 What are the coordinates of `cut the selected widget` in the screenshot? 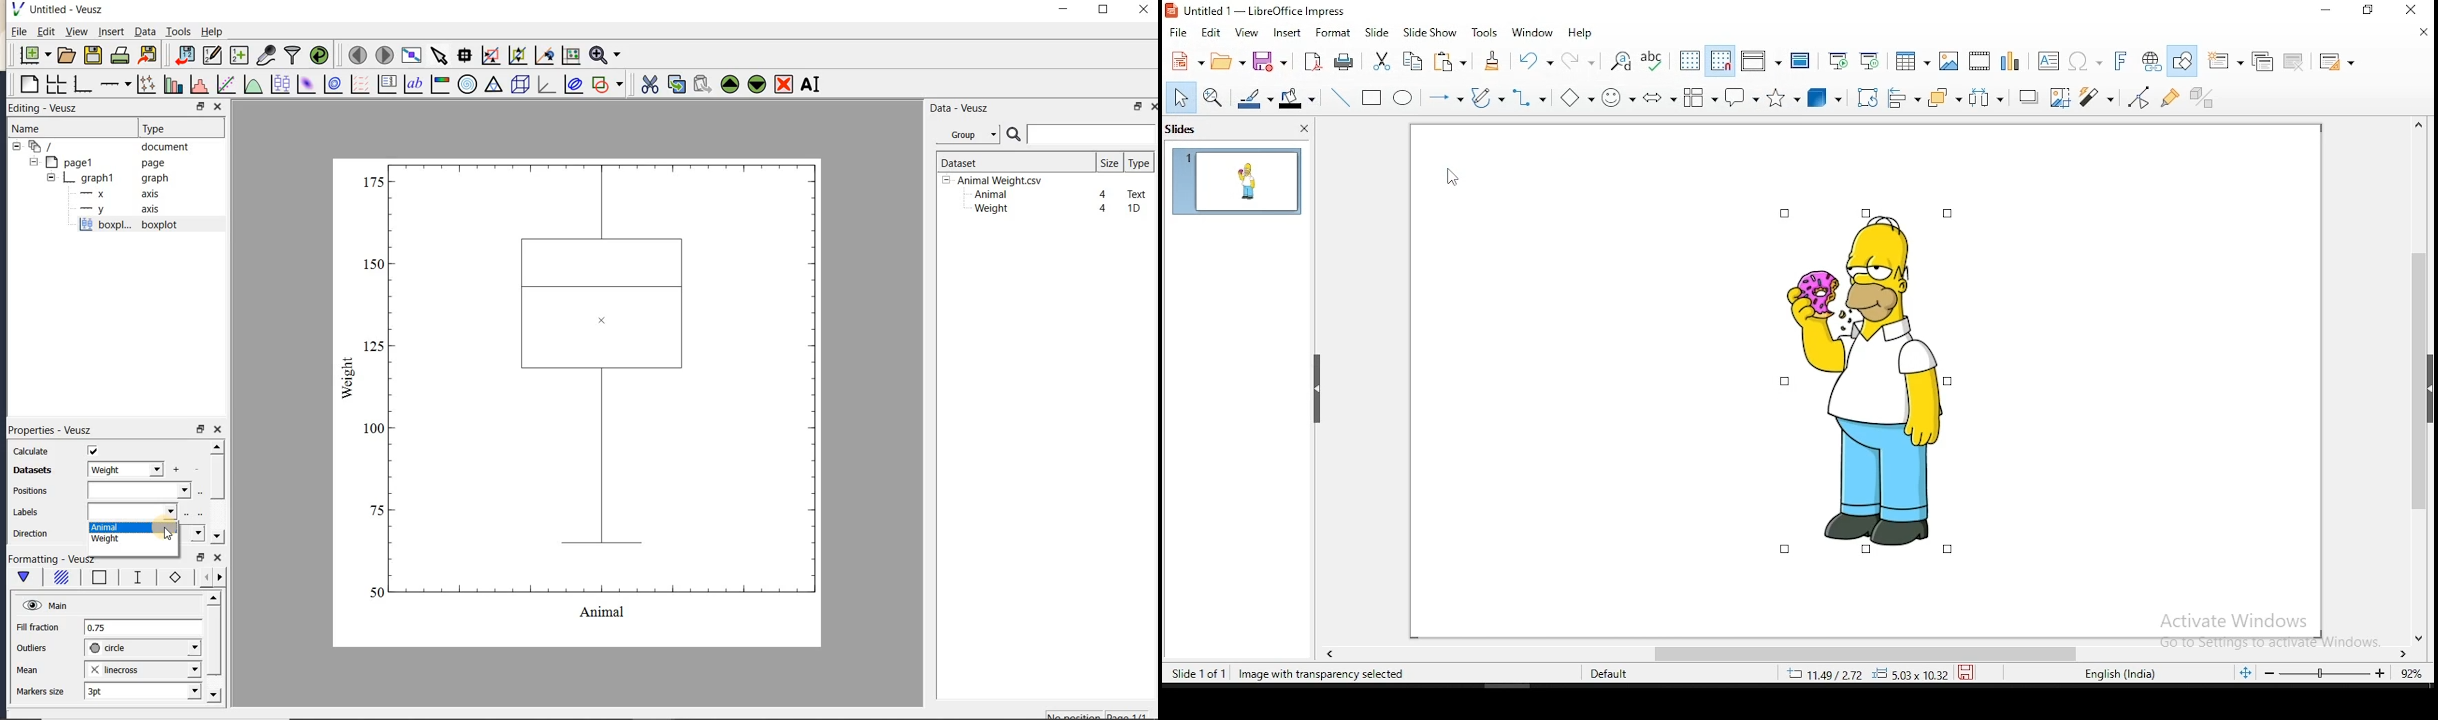 It's located at (649, 85).